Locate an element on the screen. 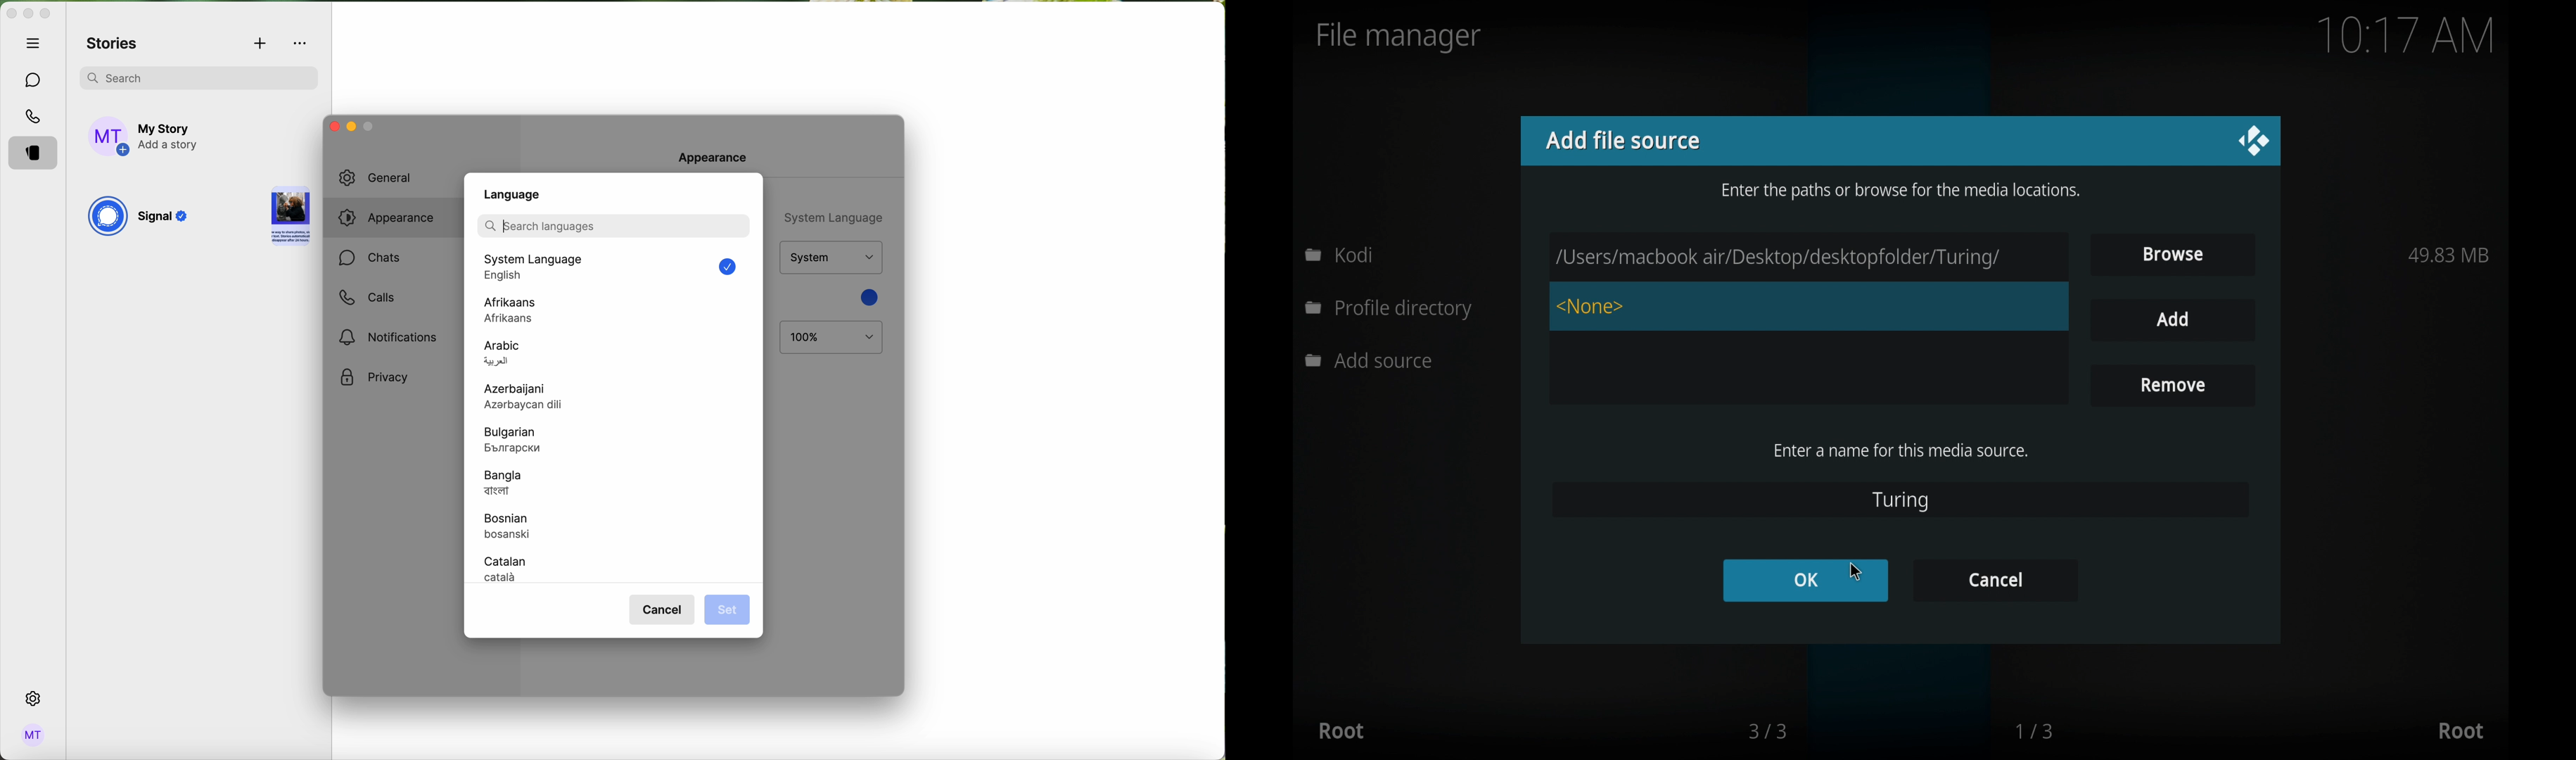 The image size is (2576, 784). minimize is located at coordinates (28, 15).